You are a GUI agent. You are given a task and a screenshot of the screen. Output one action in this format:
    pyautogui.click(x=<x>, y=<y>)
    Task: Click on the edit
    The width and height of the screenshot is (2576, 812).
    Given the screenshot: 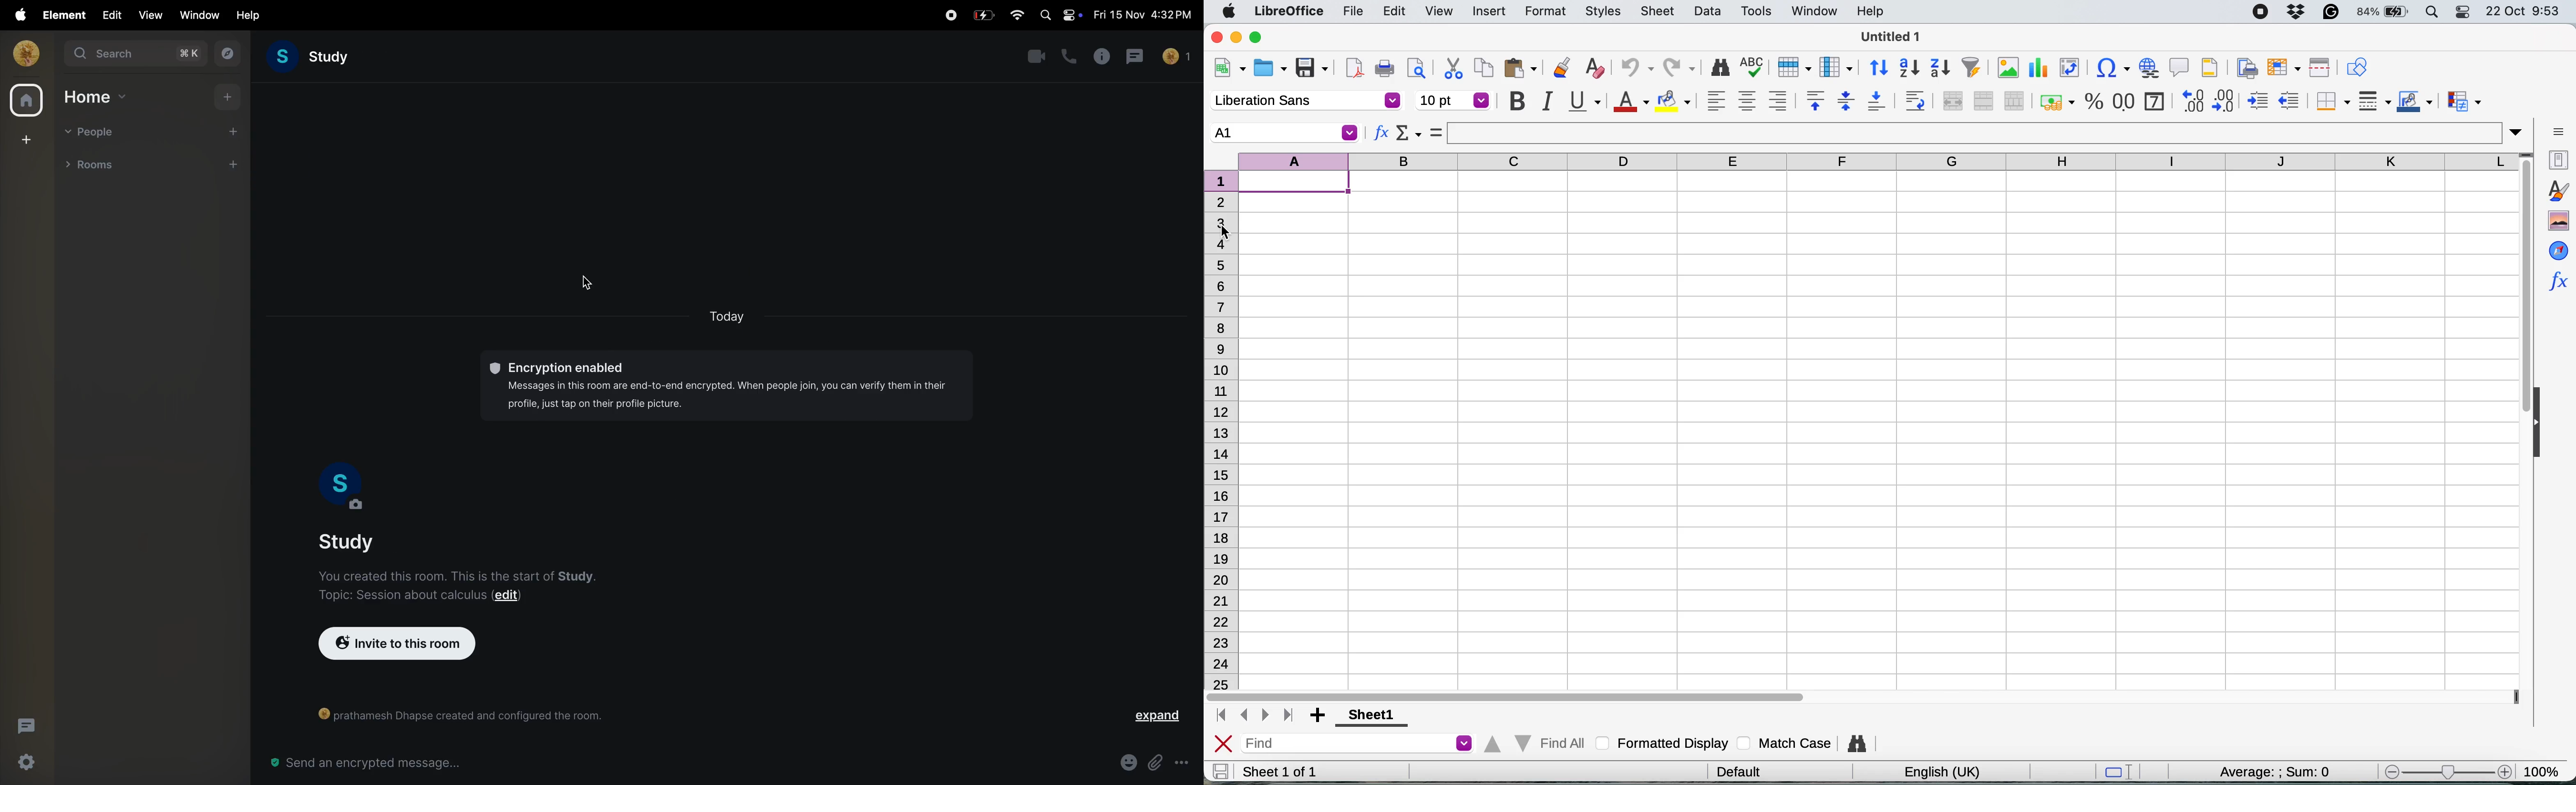 What is the action you would take?
    pyautogui.click(x=109, y=15)
    